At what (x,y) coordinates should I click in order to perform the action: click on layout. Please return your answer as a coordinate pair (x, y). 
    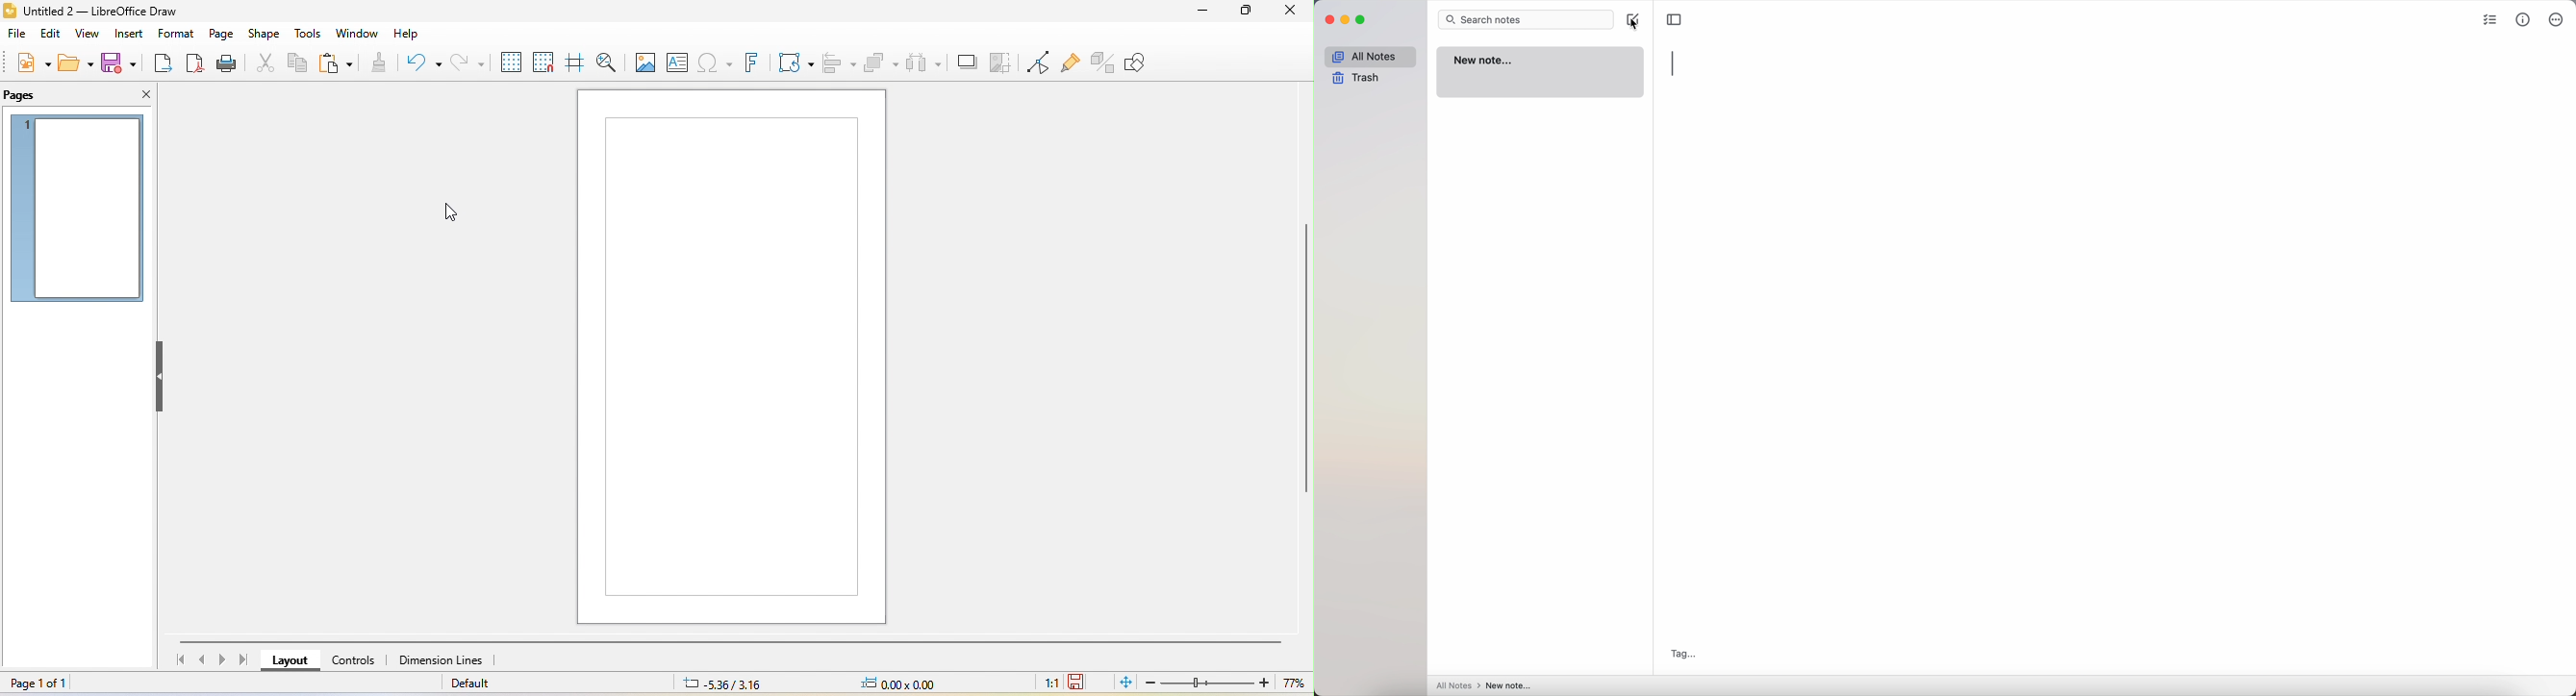
    Looking at the image, I should click on (291, 663).